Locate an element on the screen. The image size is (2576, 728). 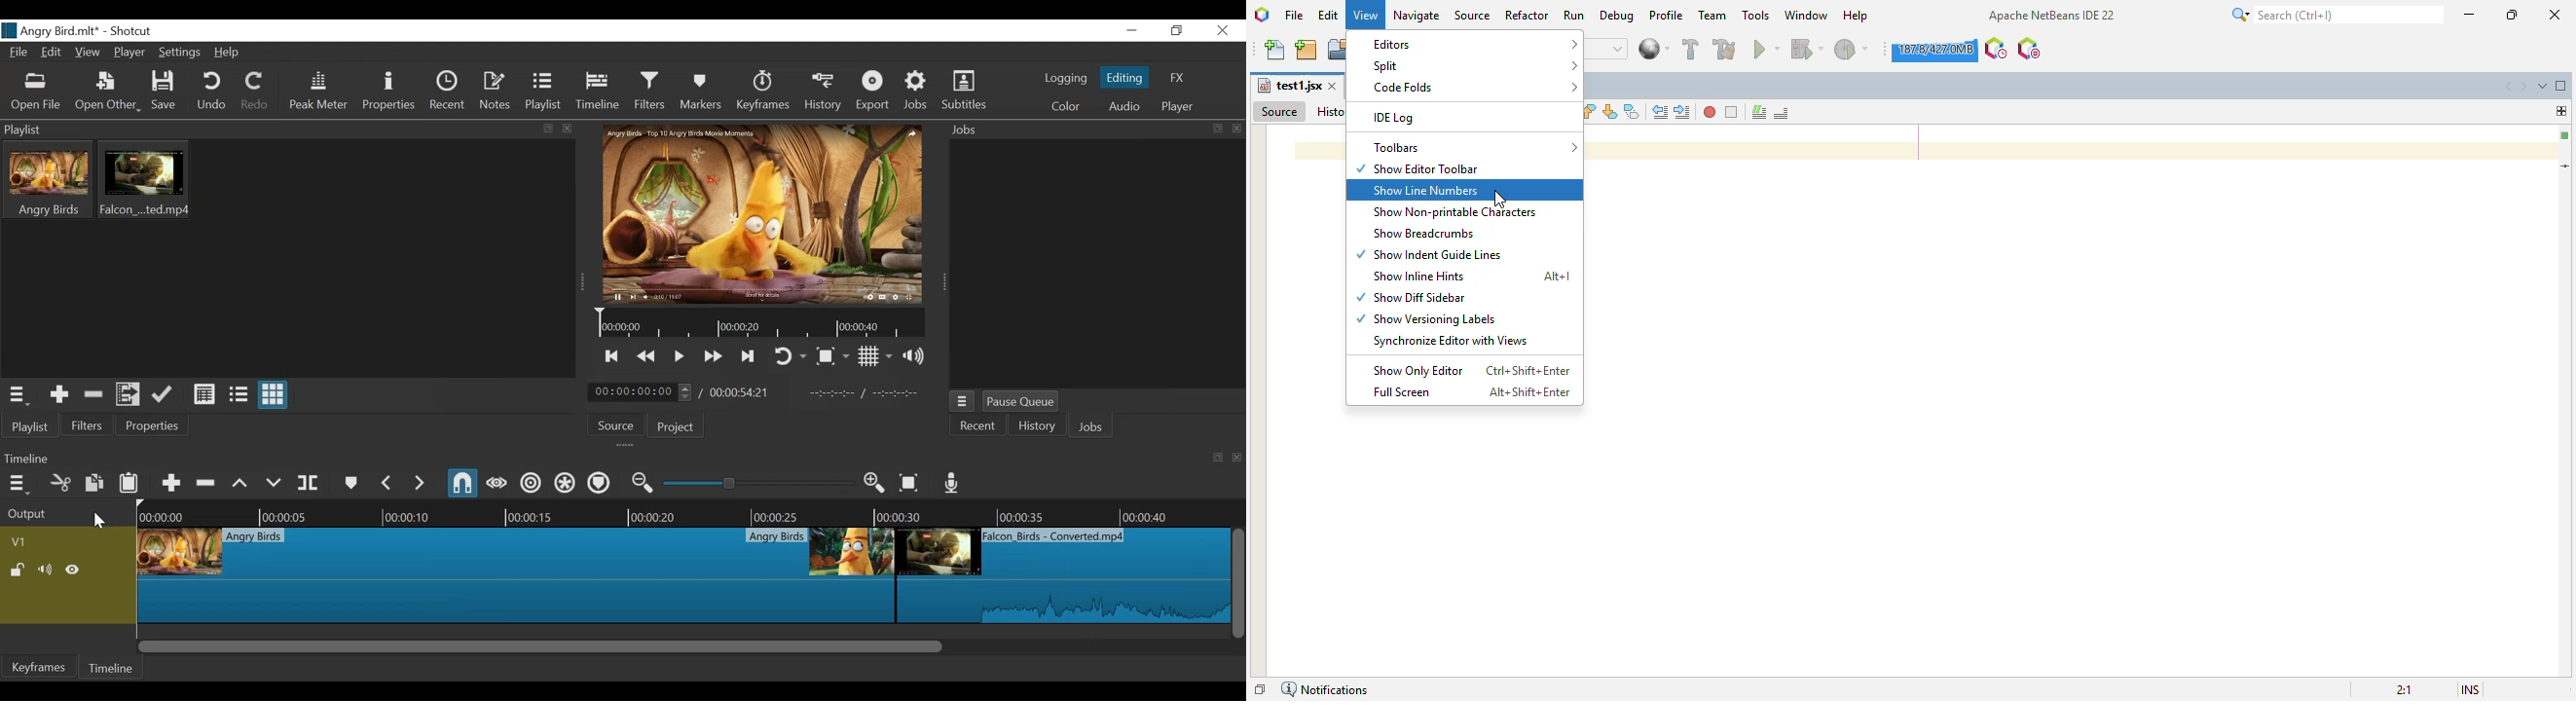
View as detail is located at coordinates (204, 394).